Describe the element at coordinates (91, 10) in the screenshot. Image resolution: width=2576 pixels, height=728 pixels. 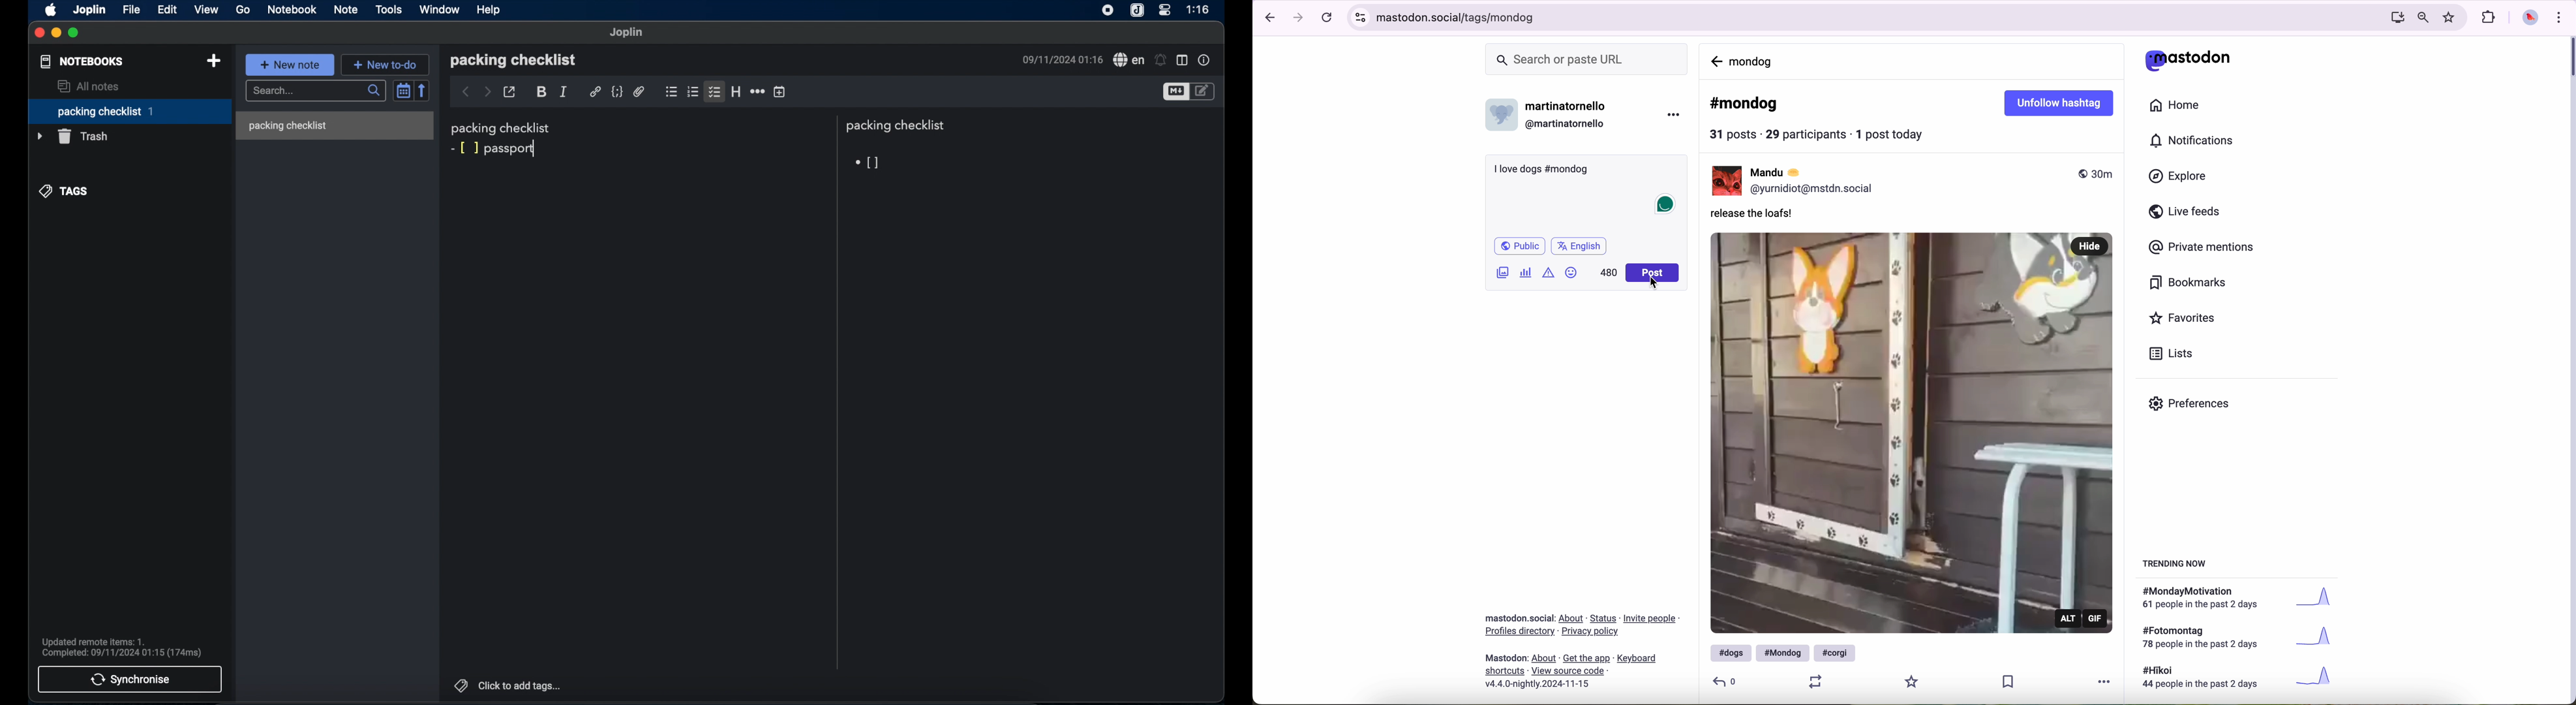
I see `joplin` at that location.